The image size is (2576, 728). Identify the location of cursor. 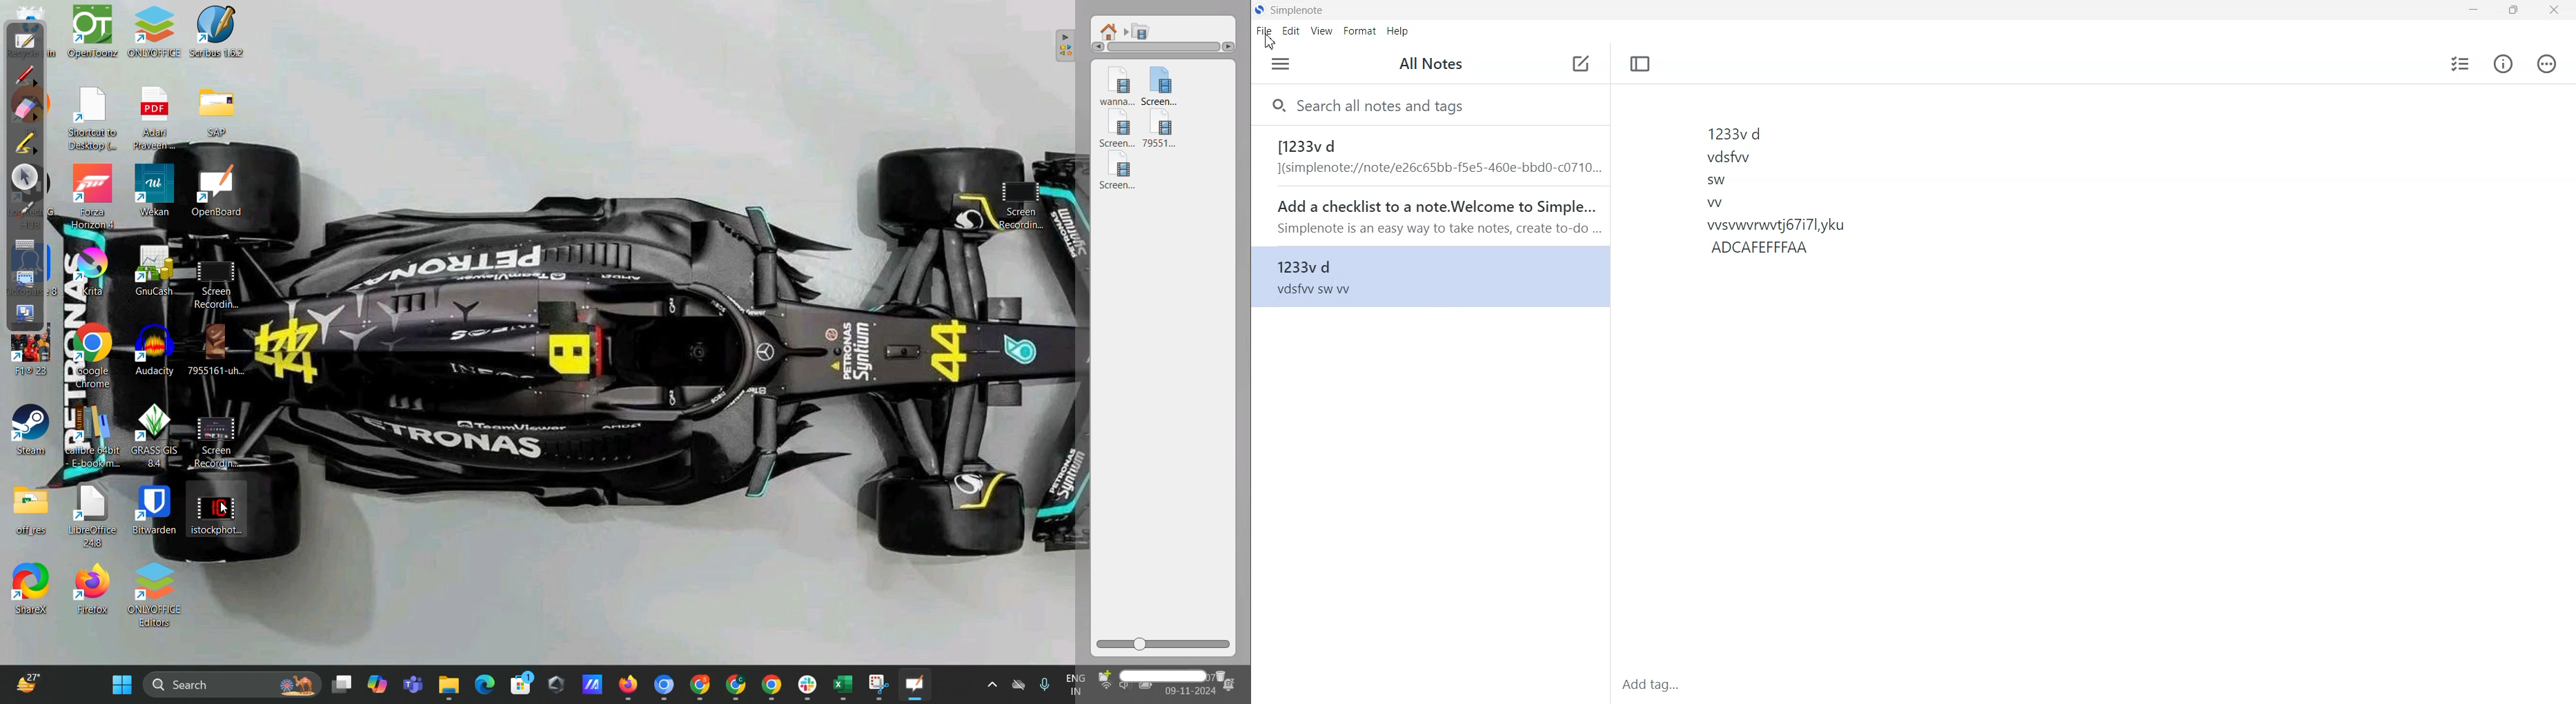
(225, 507).